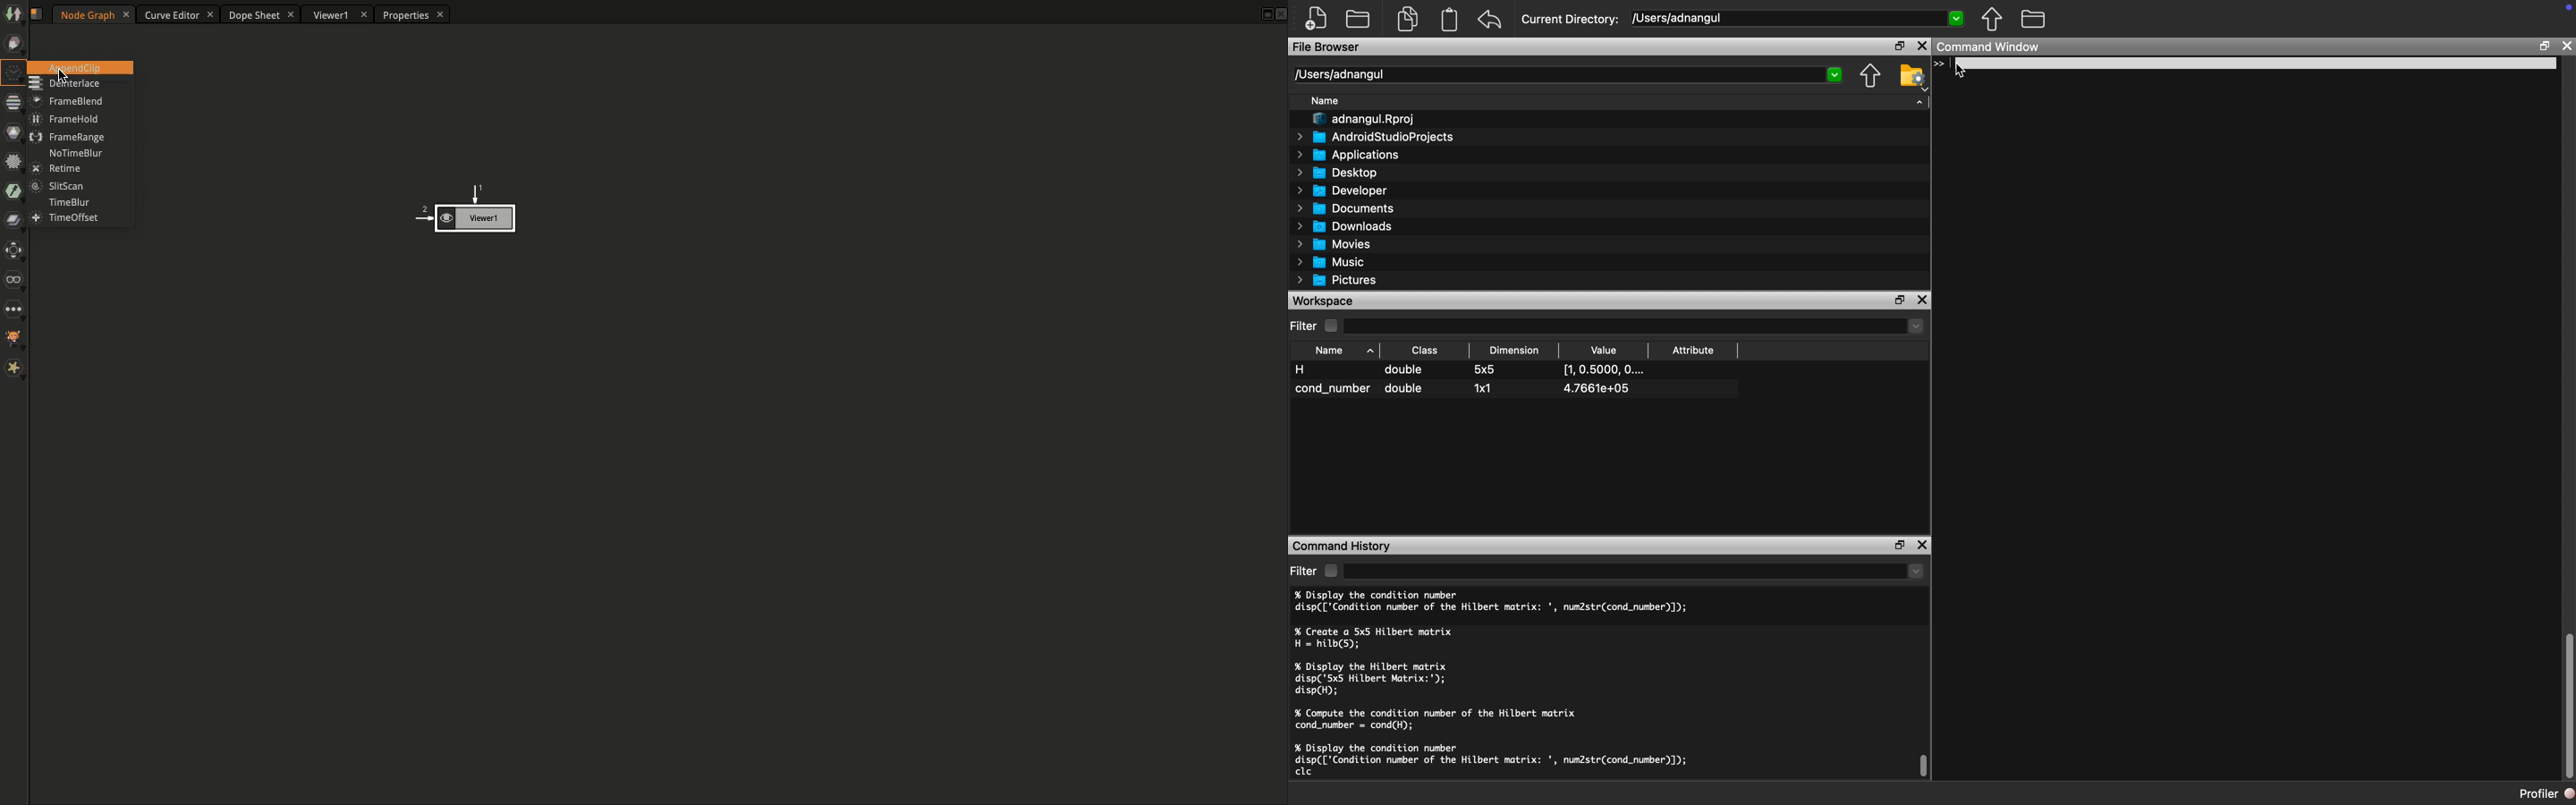 The height and width of the screenshot is (812, 2576). Describe the element at coordinates (1423, 351) in the screenshot. I see `Class` at that location.